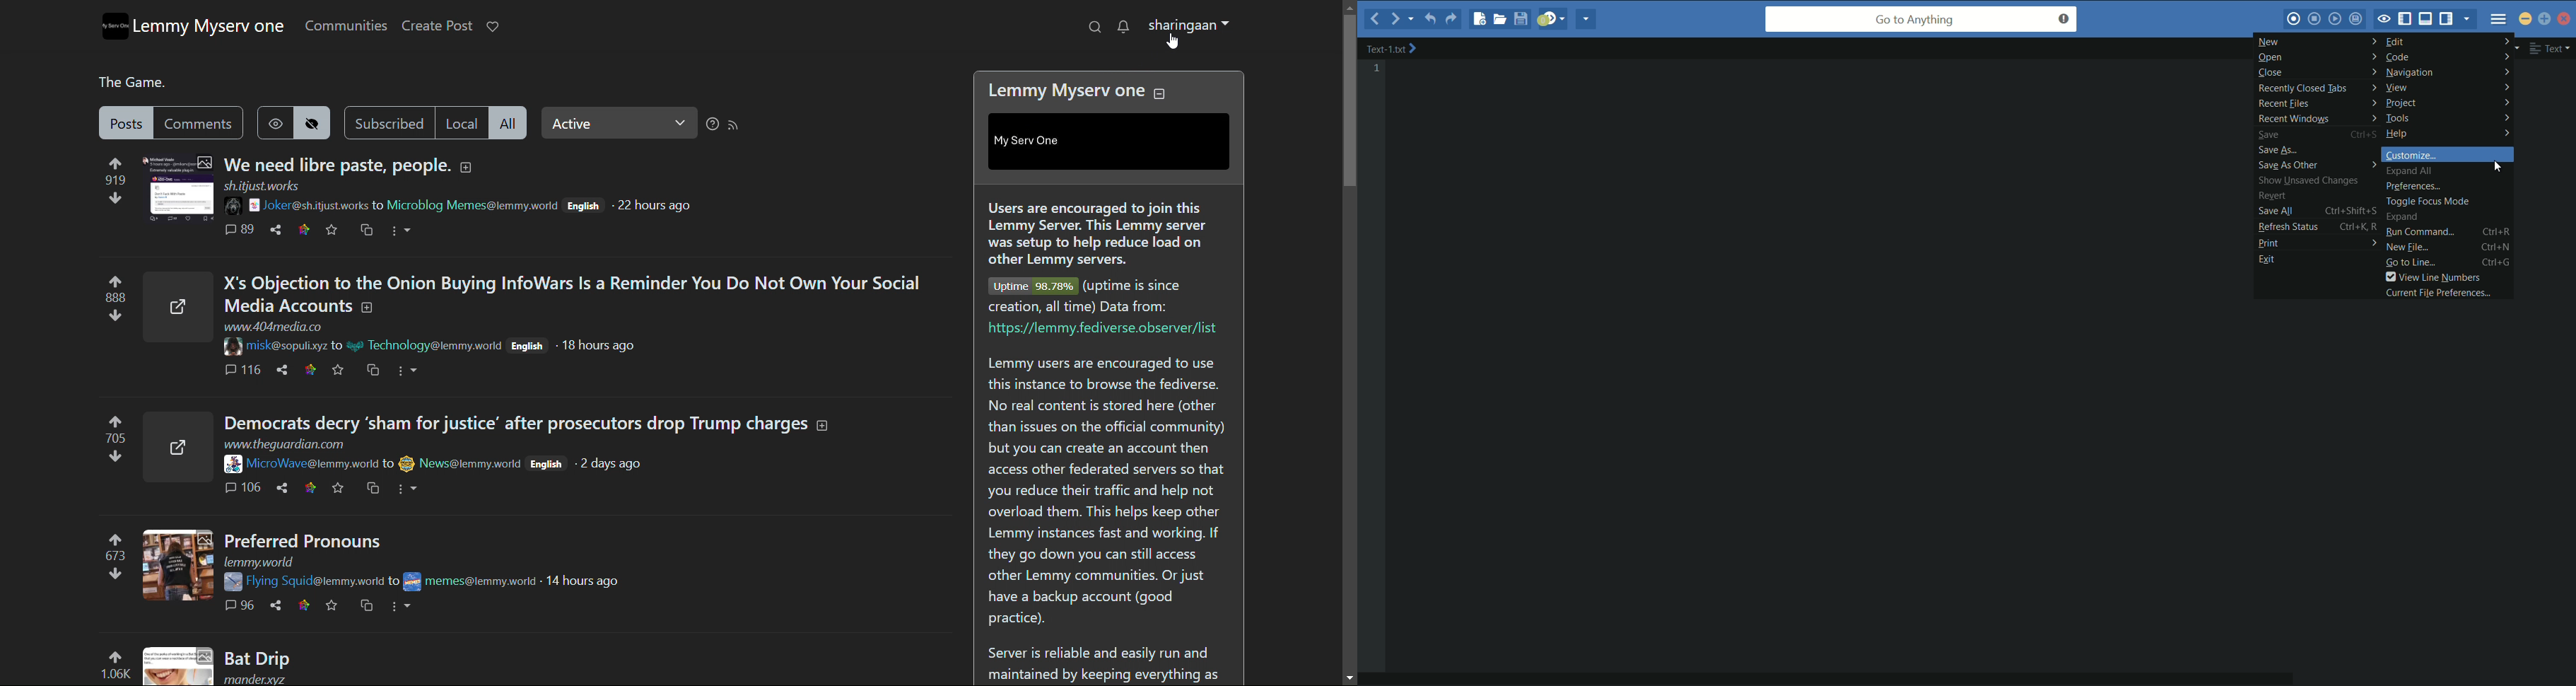  I want to click on URL, so click(287, 445).